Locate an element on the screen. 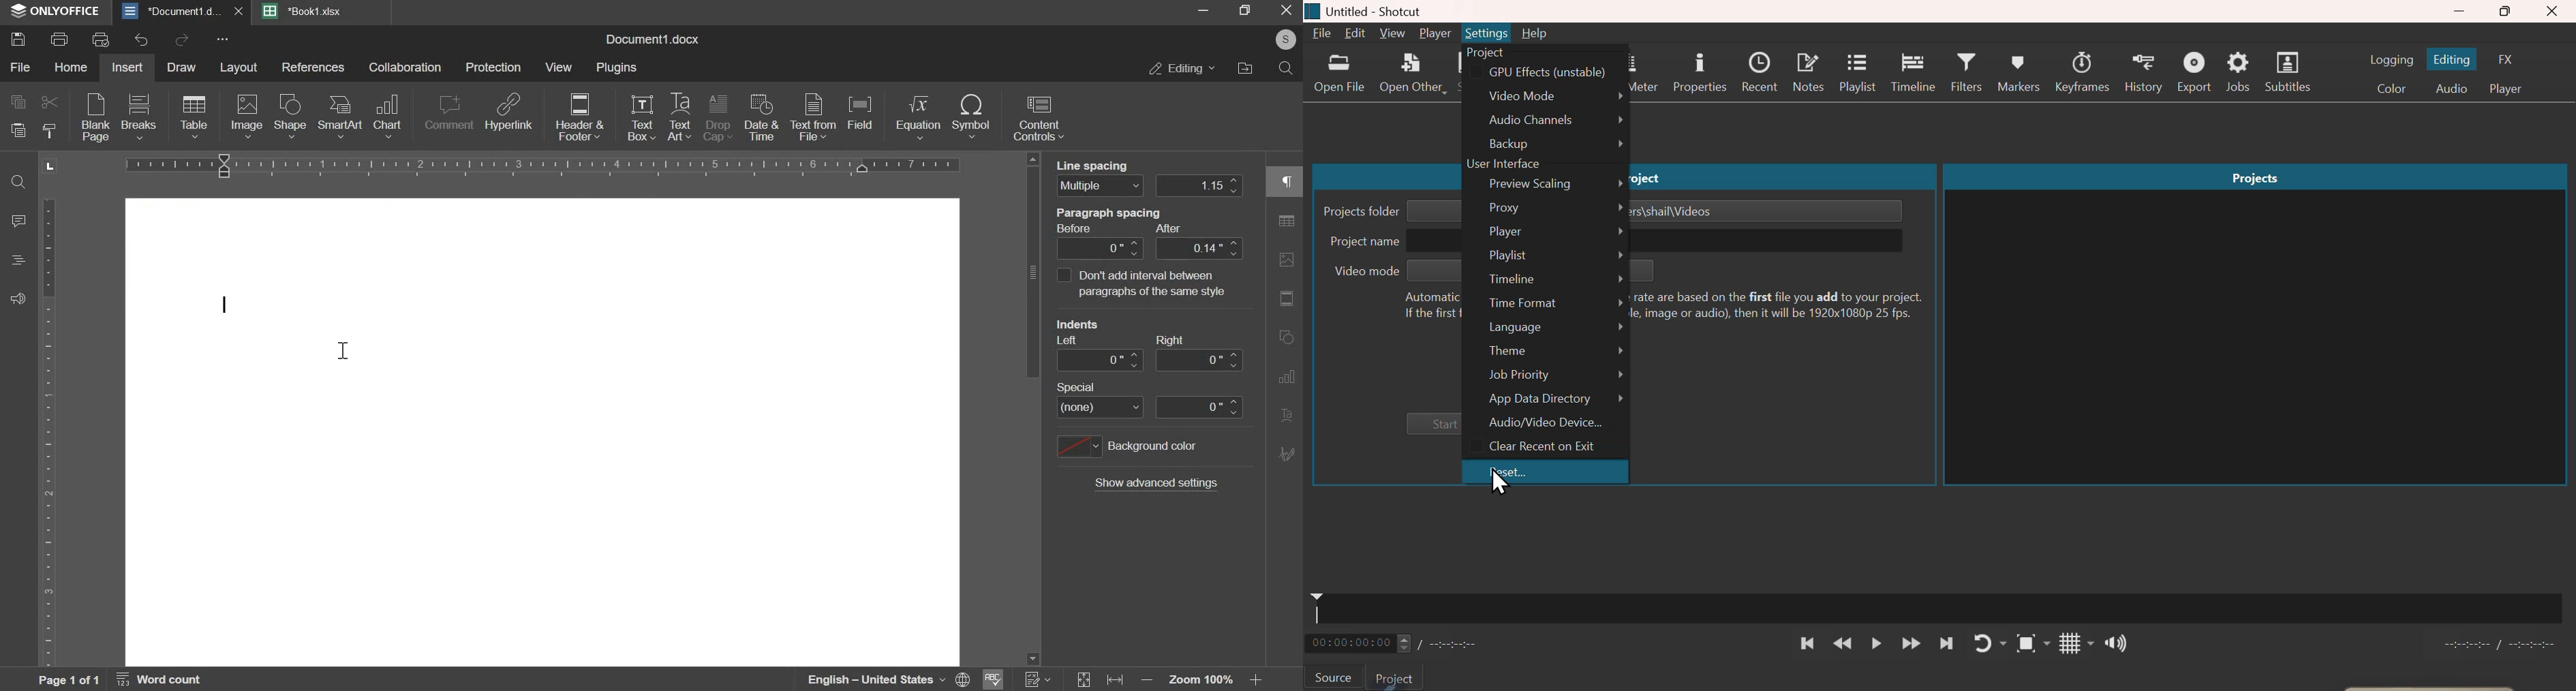 The image size is (2576, 700). image is located at coordinates (247, 117).